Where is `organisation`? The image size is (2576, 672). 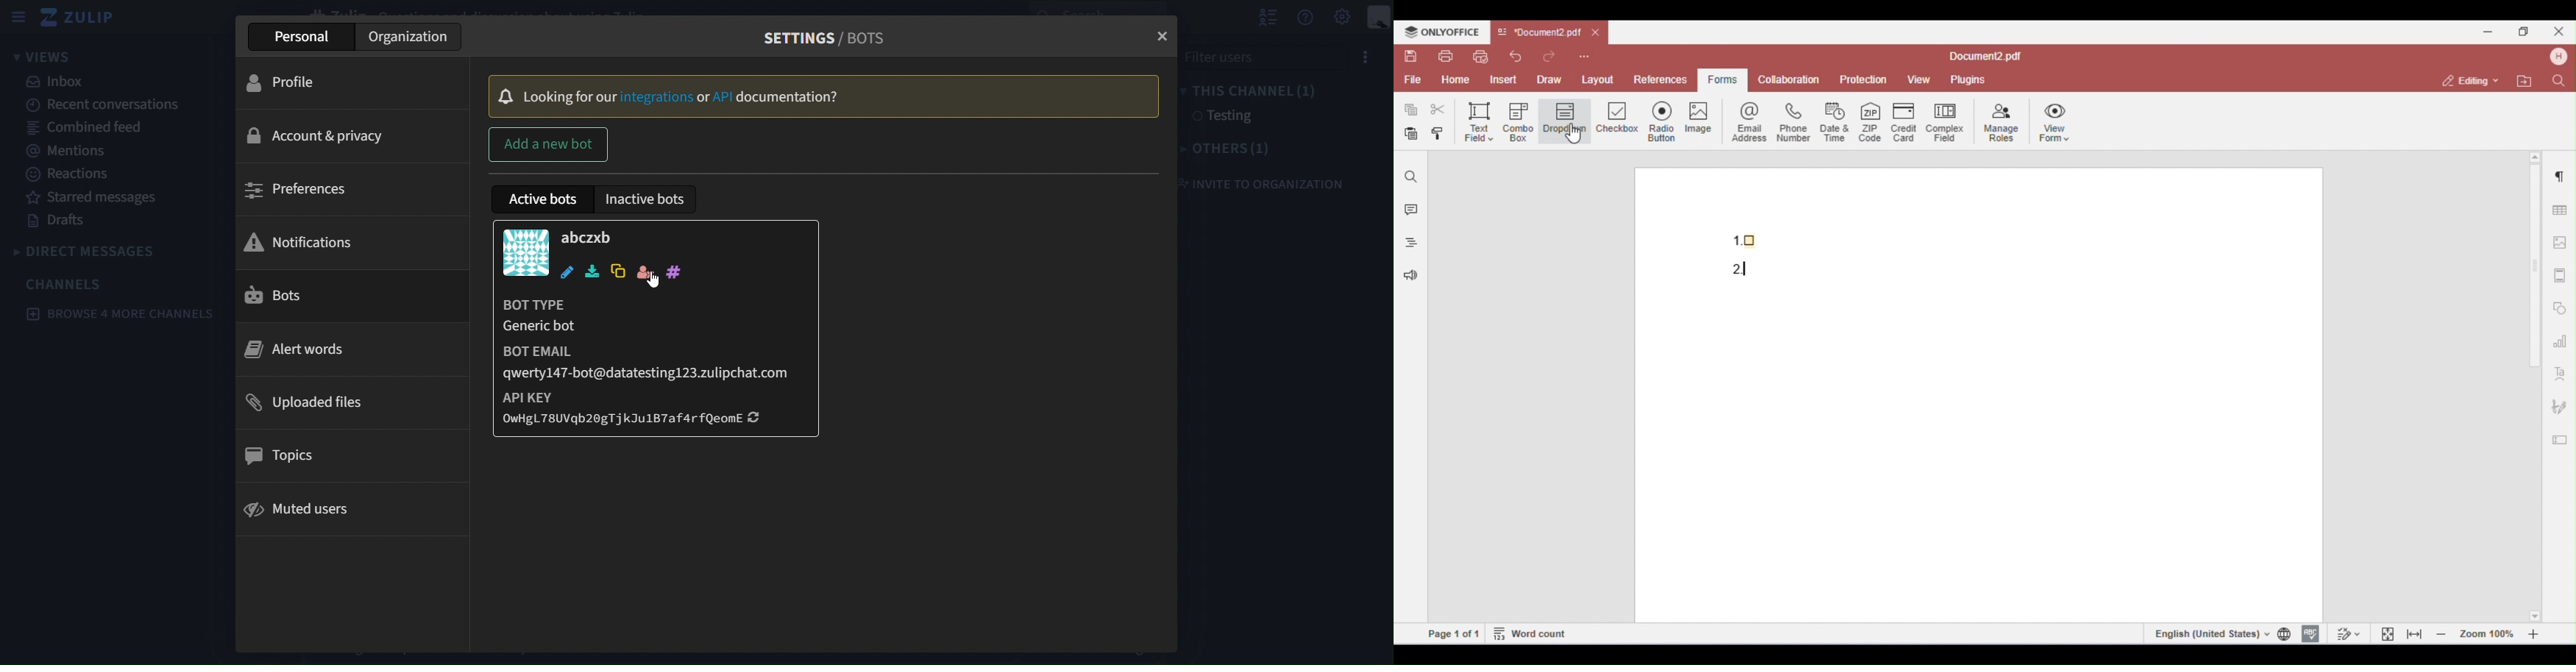
organisation is located at coordinates (411, 37).